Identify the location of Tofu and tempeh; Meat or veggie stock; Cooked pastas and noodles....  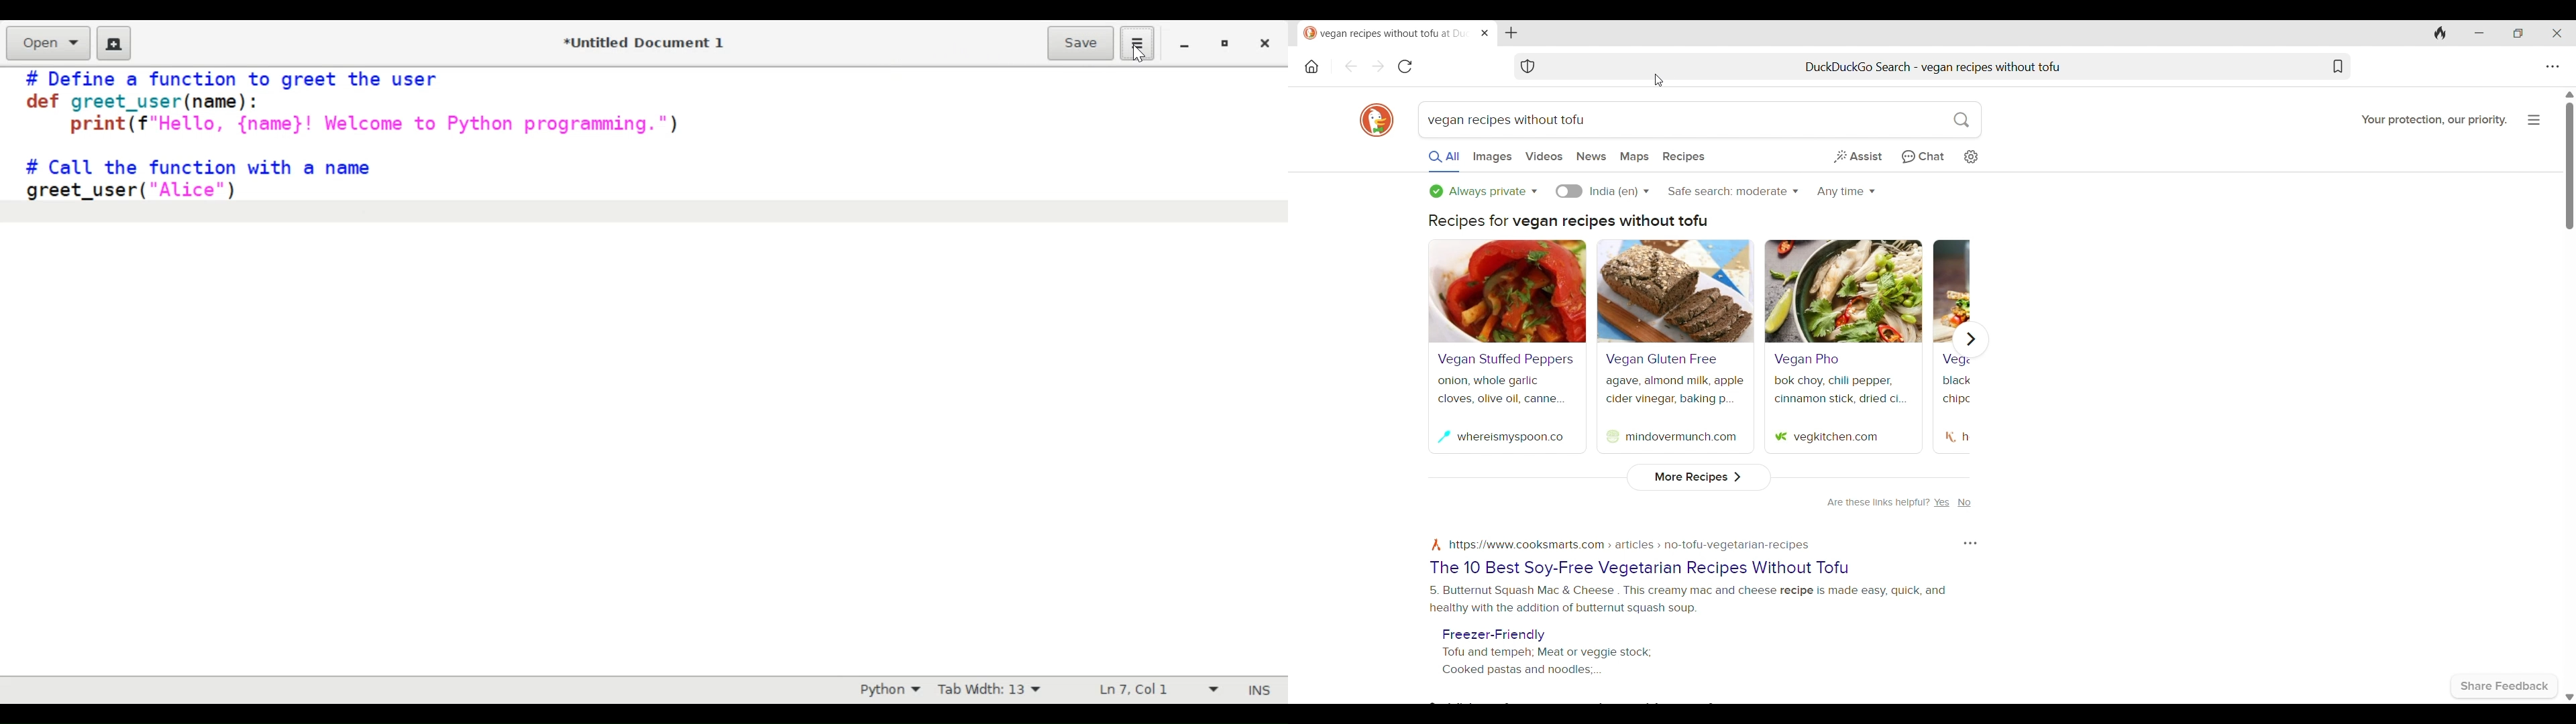
(1548, 662).